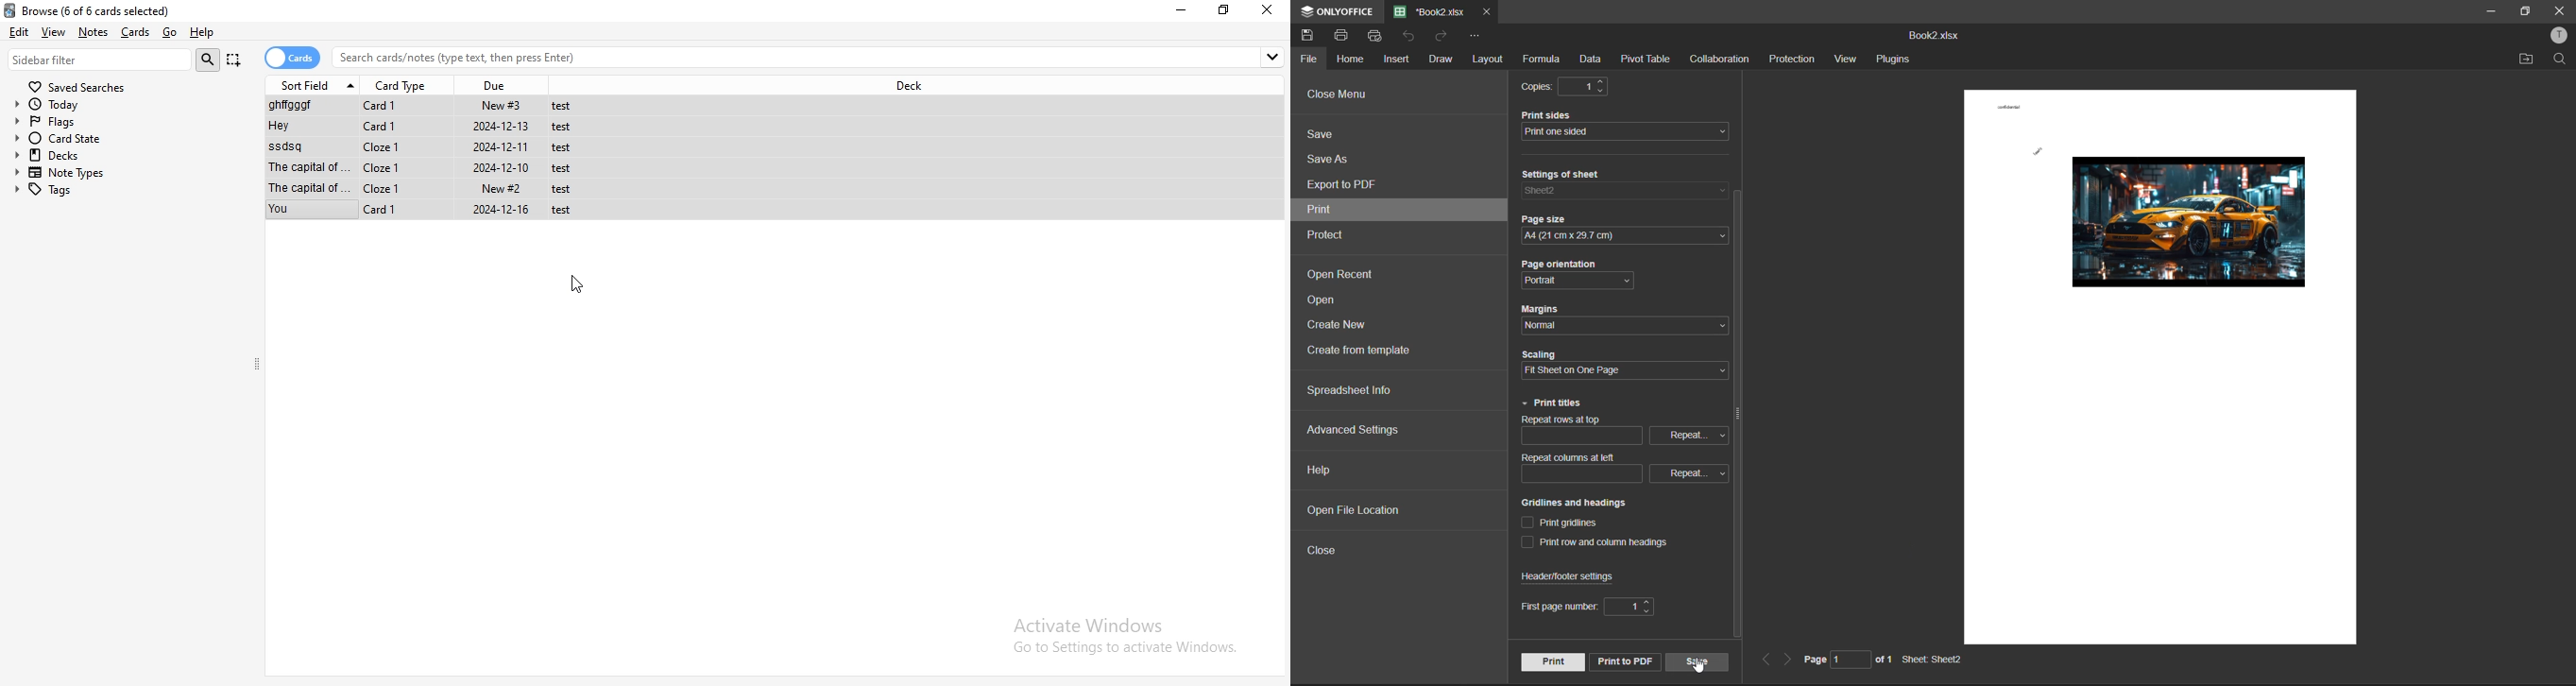 Image resolution: width=2576 pixels, height=700 pixels. I want to click on formula, so click(1540, 60).